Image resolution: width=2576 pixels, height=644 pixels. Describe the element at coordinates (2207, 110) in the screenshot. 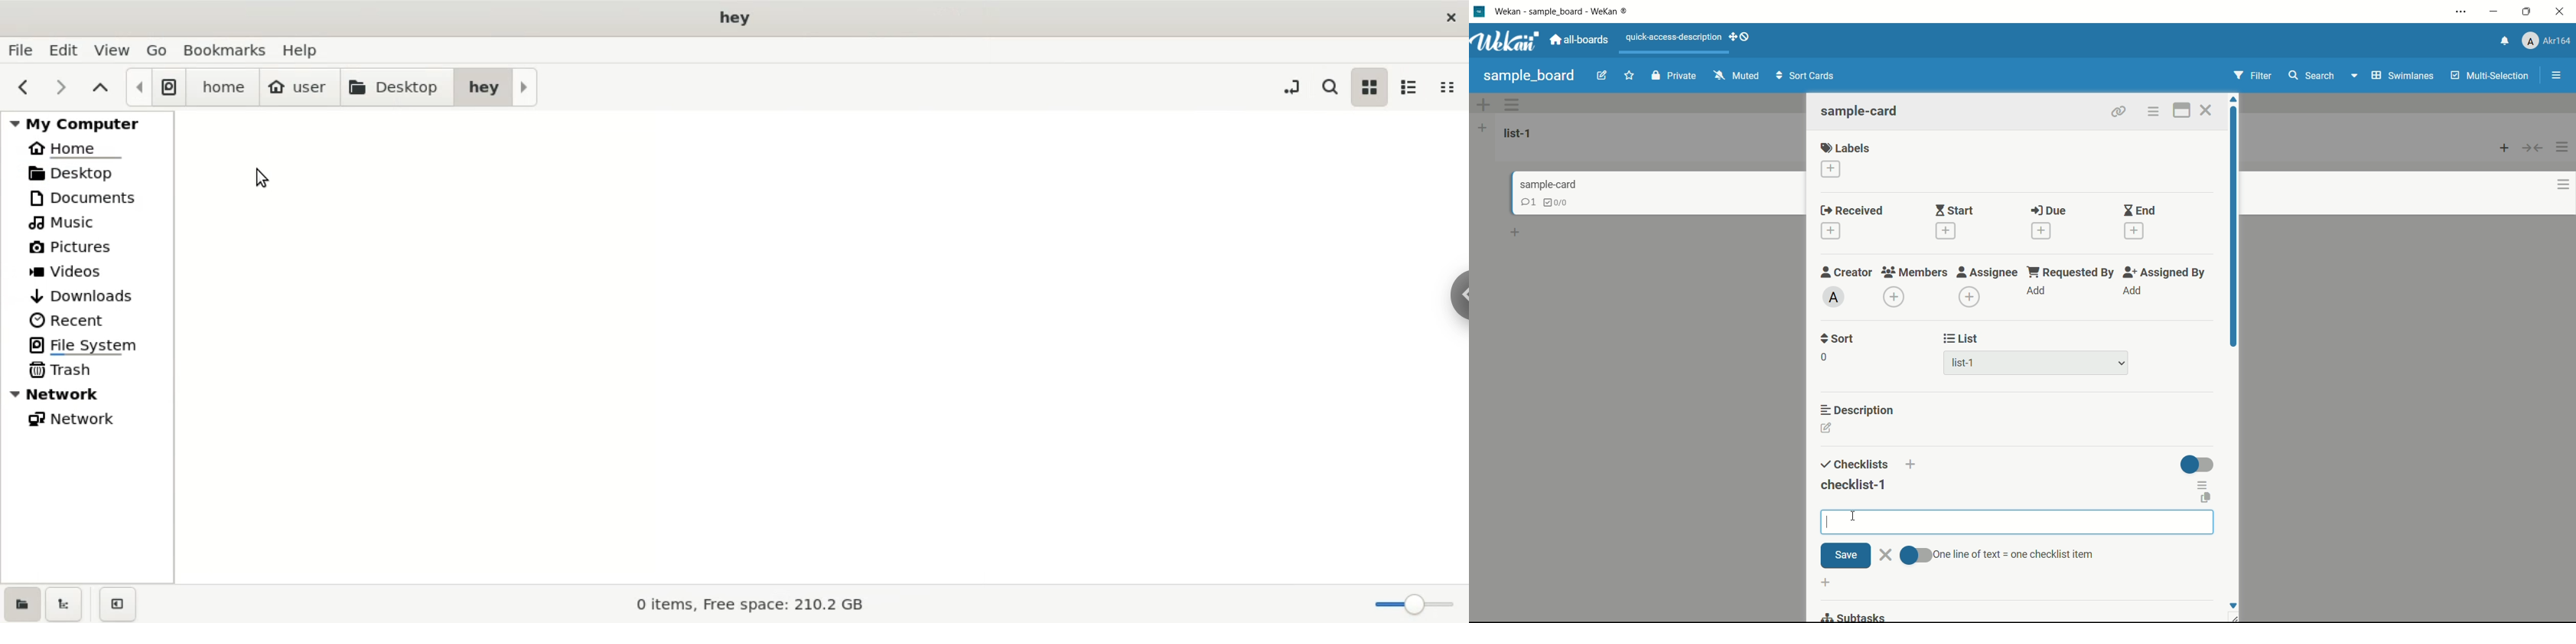

I see `close card` at that location.